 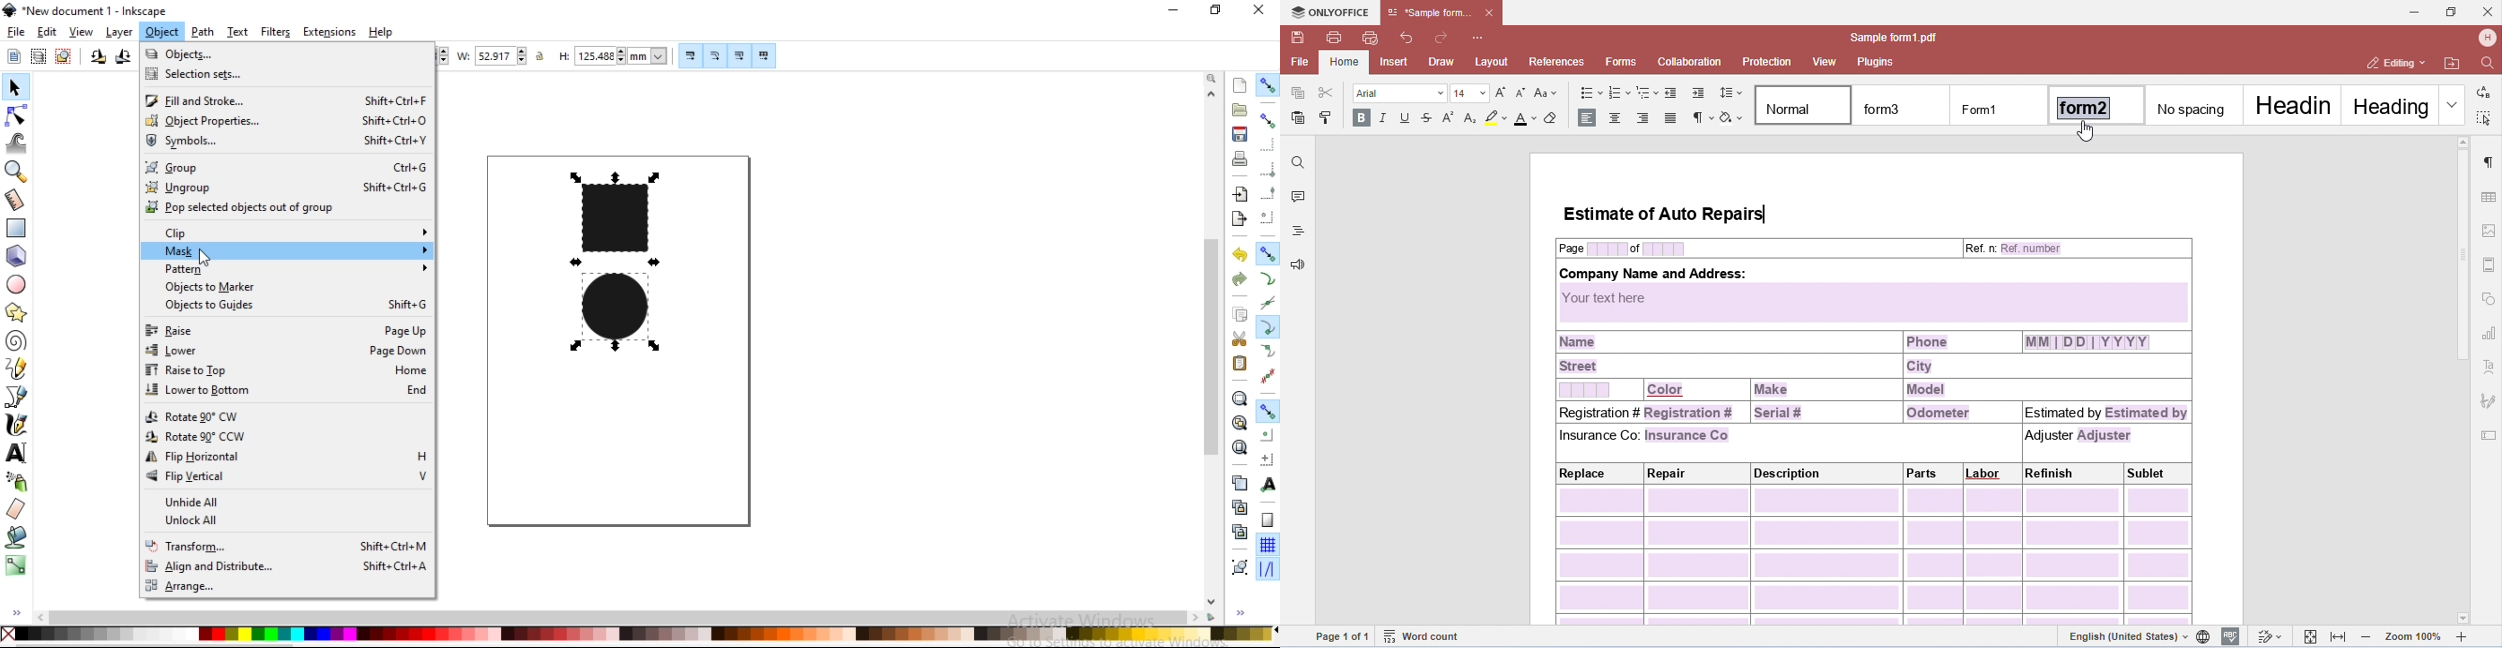 I want to click on snap nodes, paths and handles, so click(x=1268, y=253).